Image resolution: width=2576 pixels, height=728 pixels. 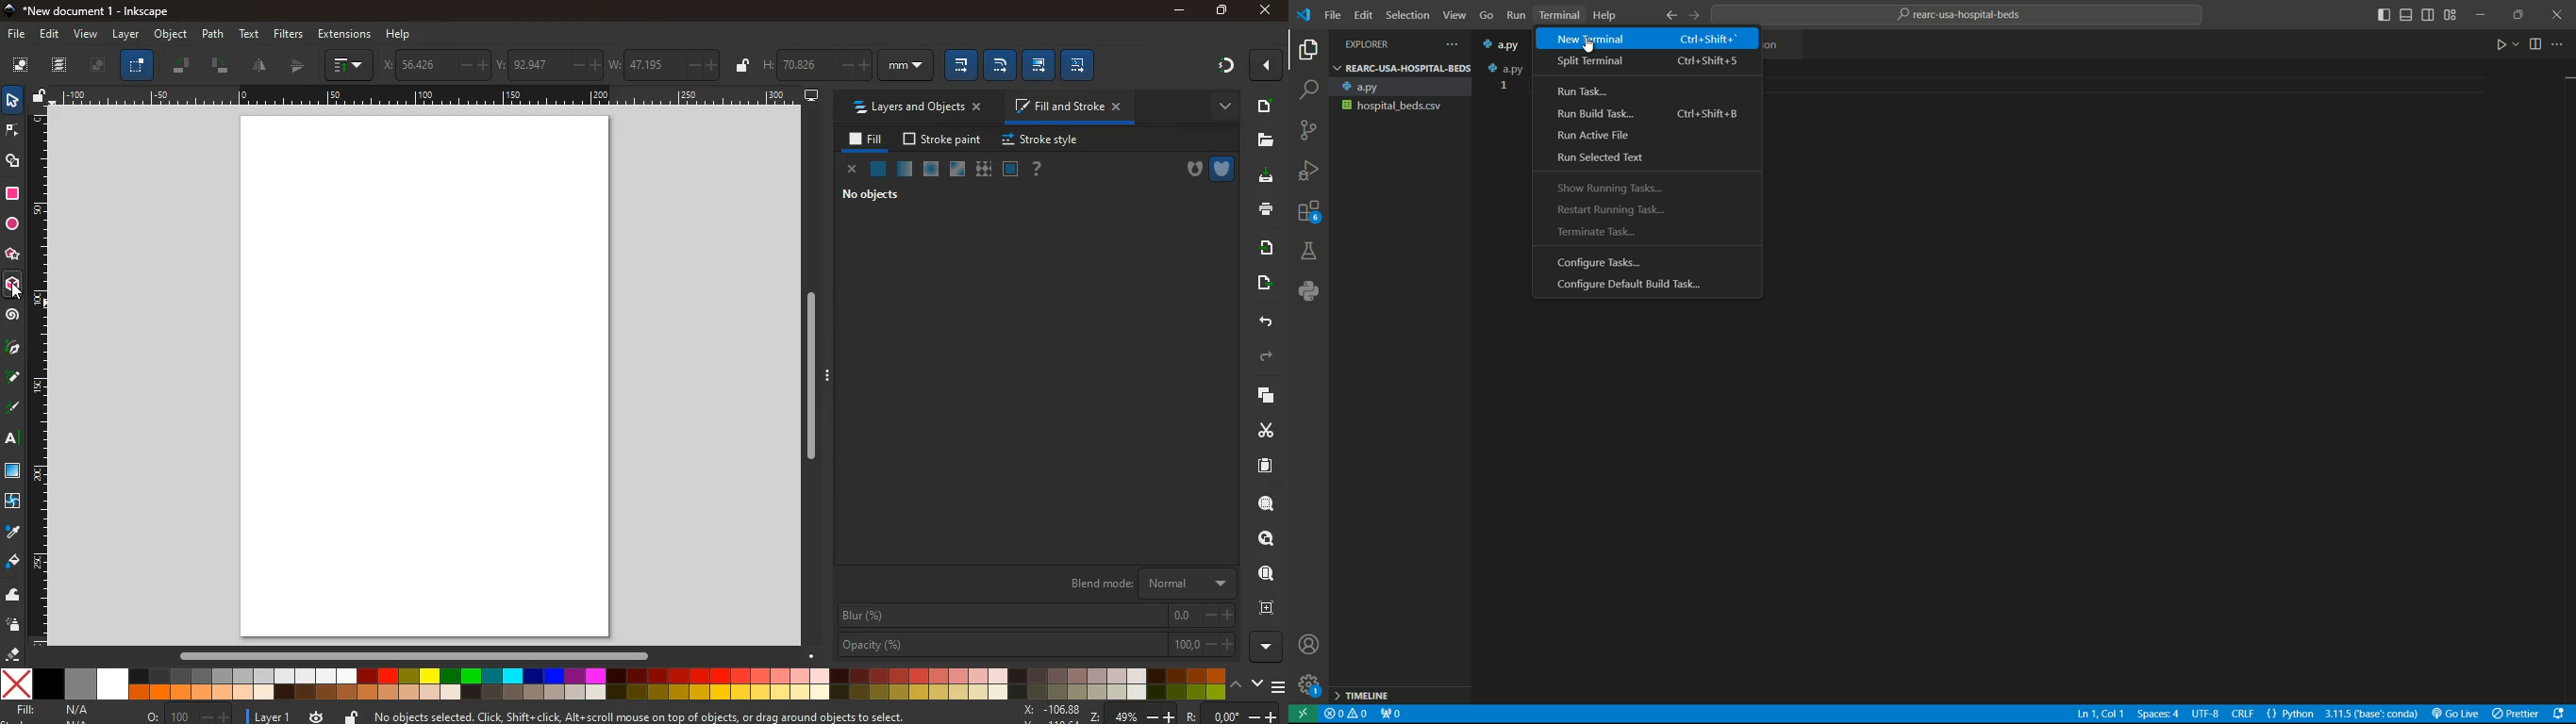 What do you see at coordinates (922, 108) in the screenshot?
I see `layers and objects` at bounding box center [922, 108].